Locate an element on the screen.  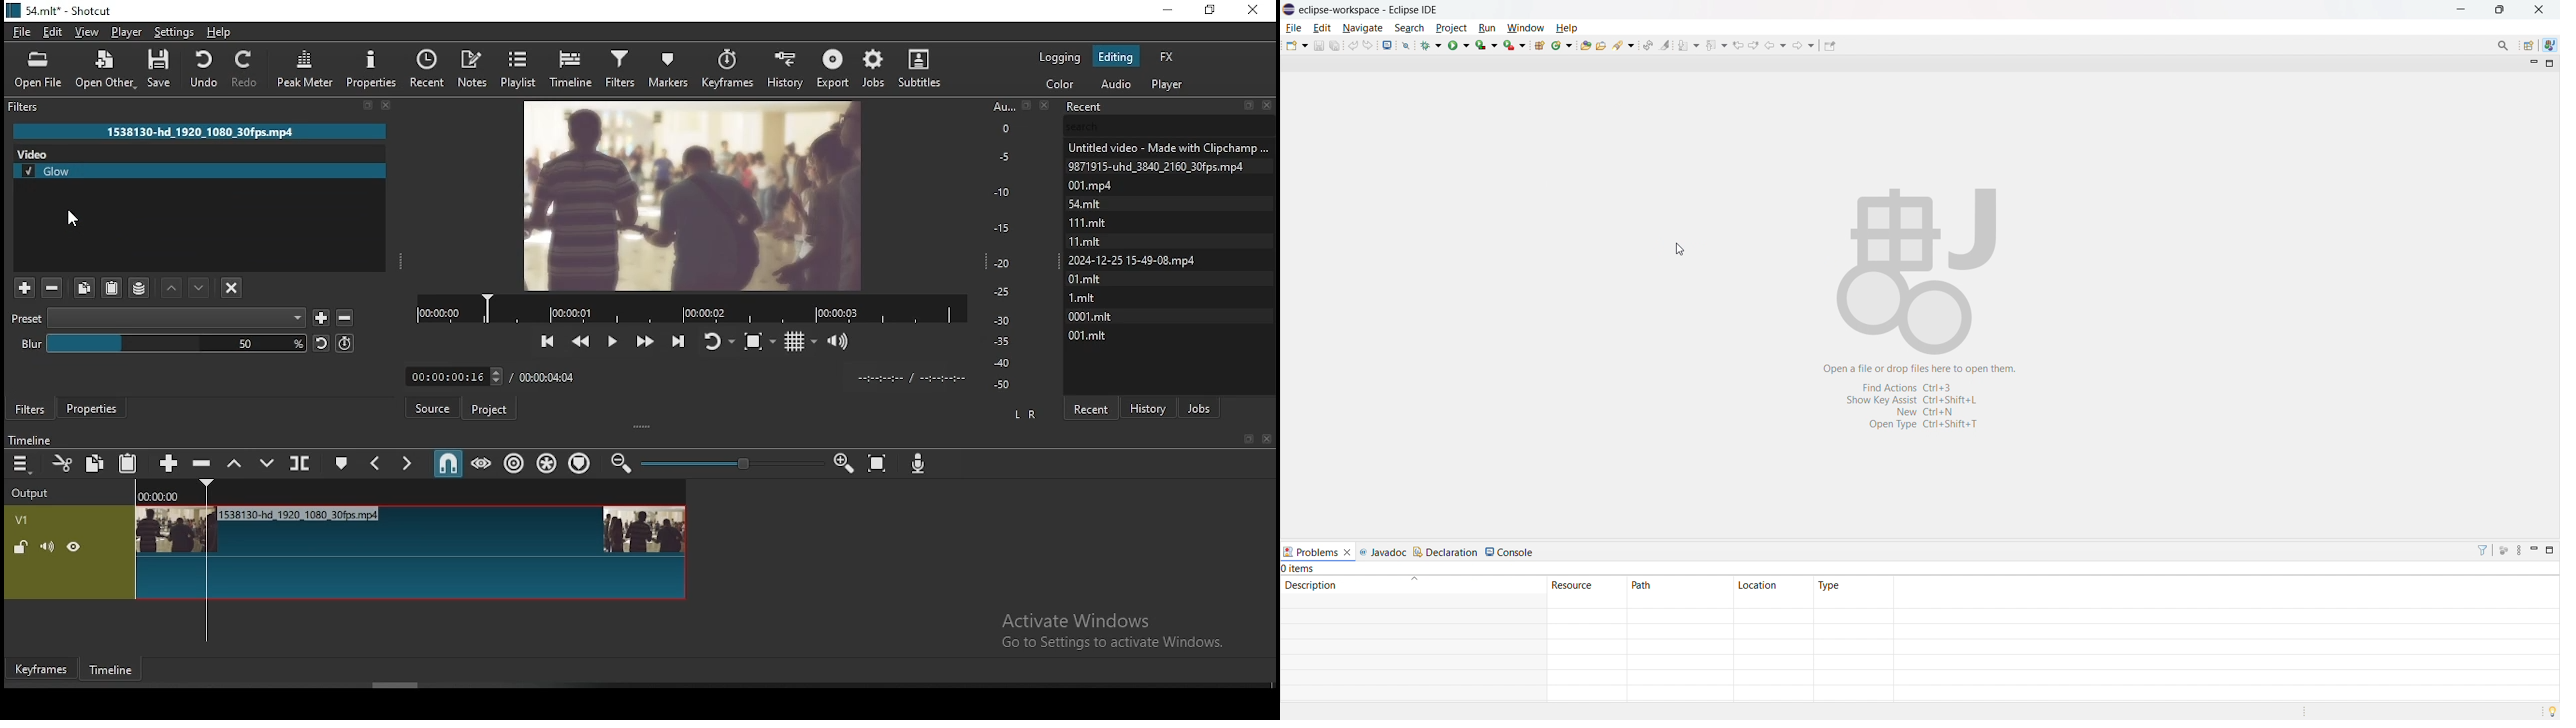
copy is located at coordinates (95, 462).